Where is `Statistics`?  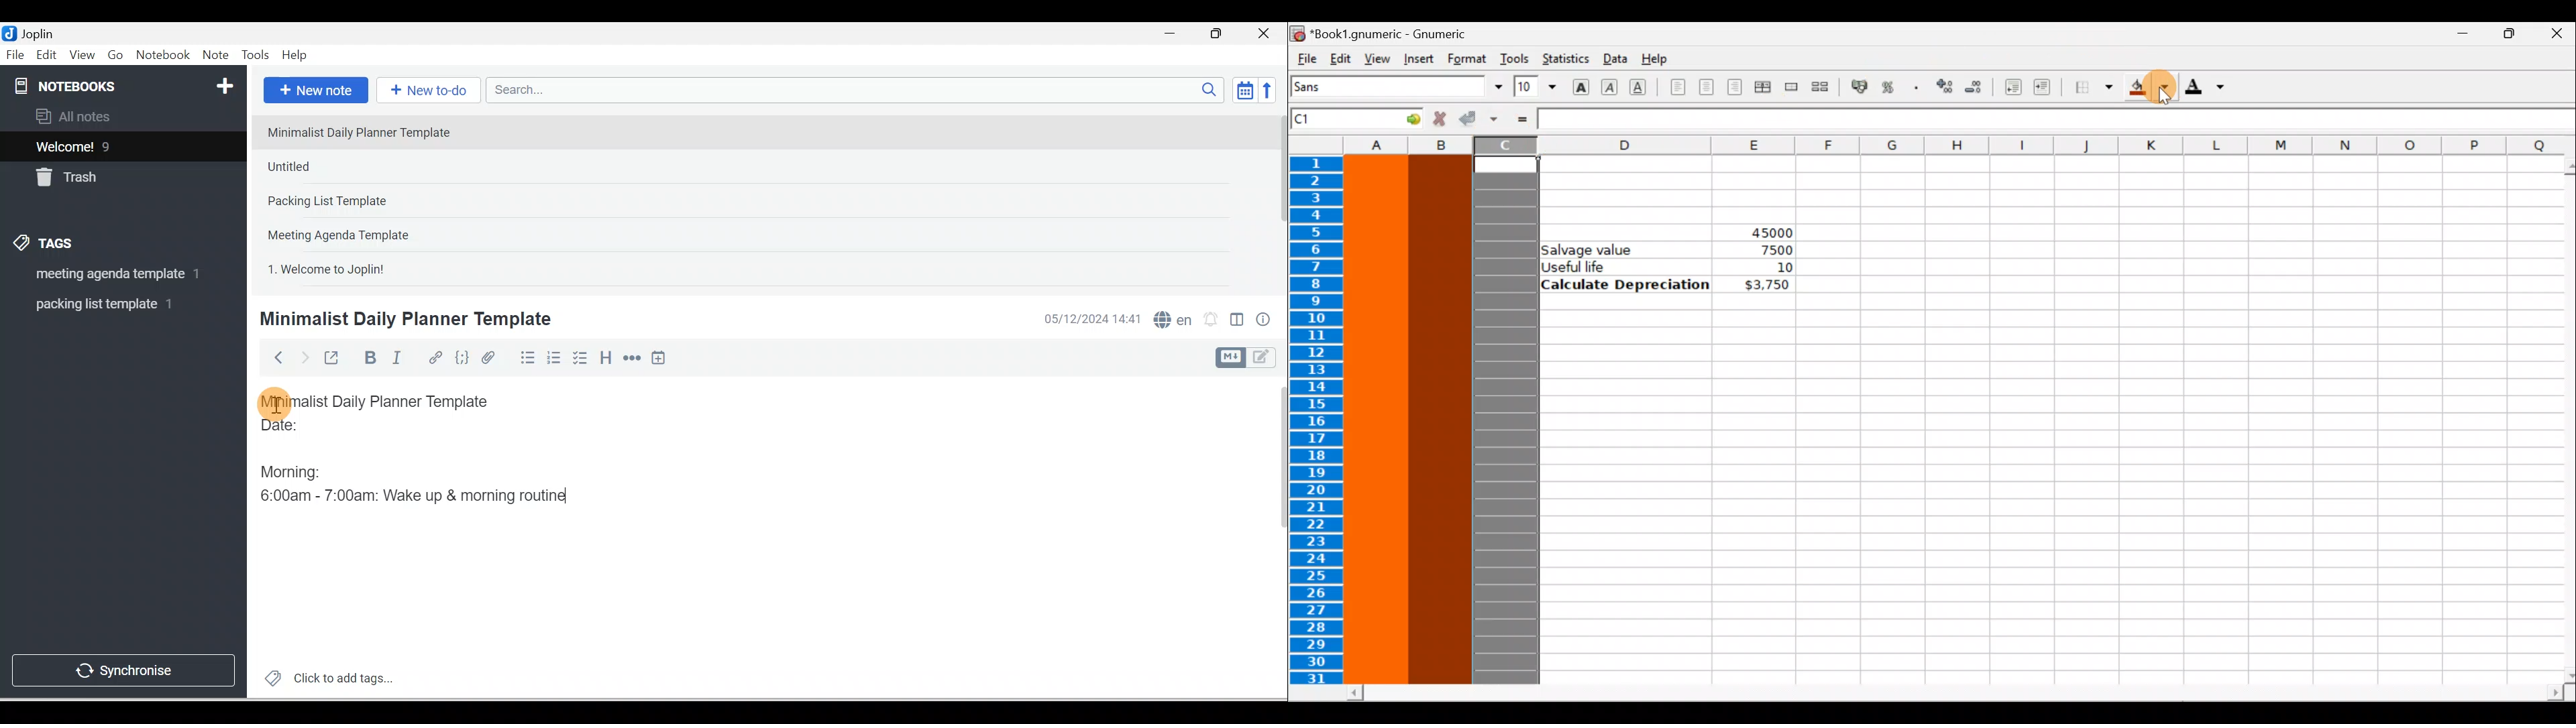
Statistics is located at coordinates (1564, 60).